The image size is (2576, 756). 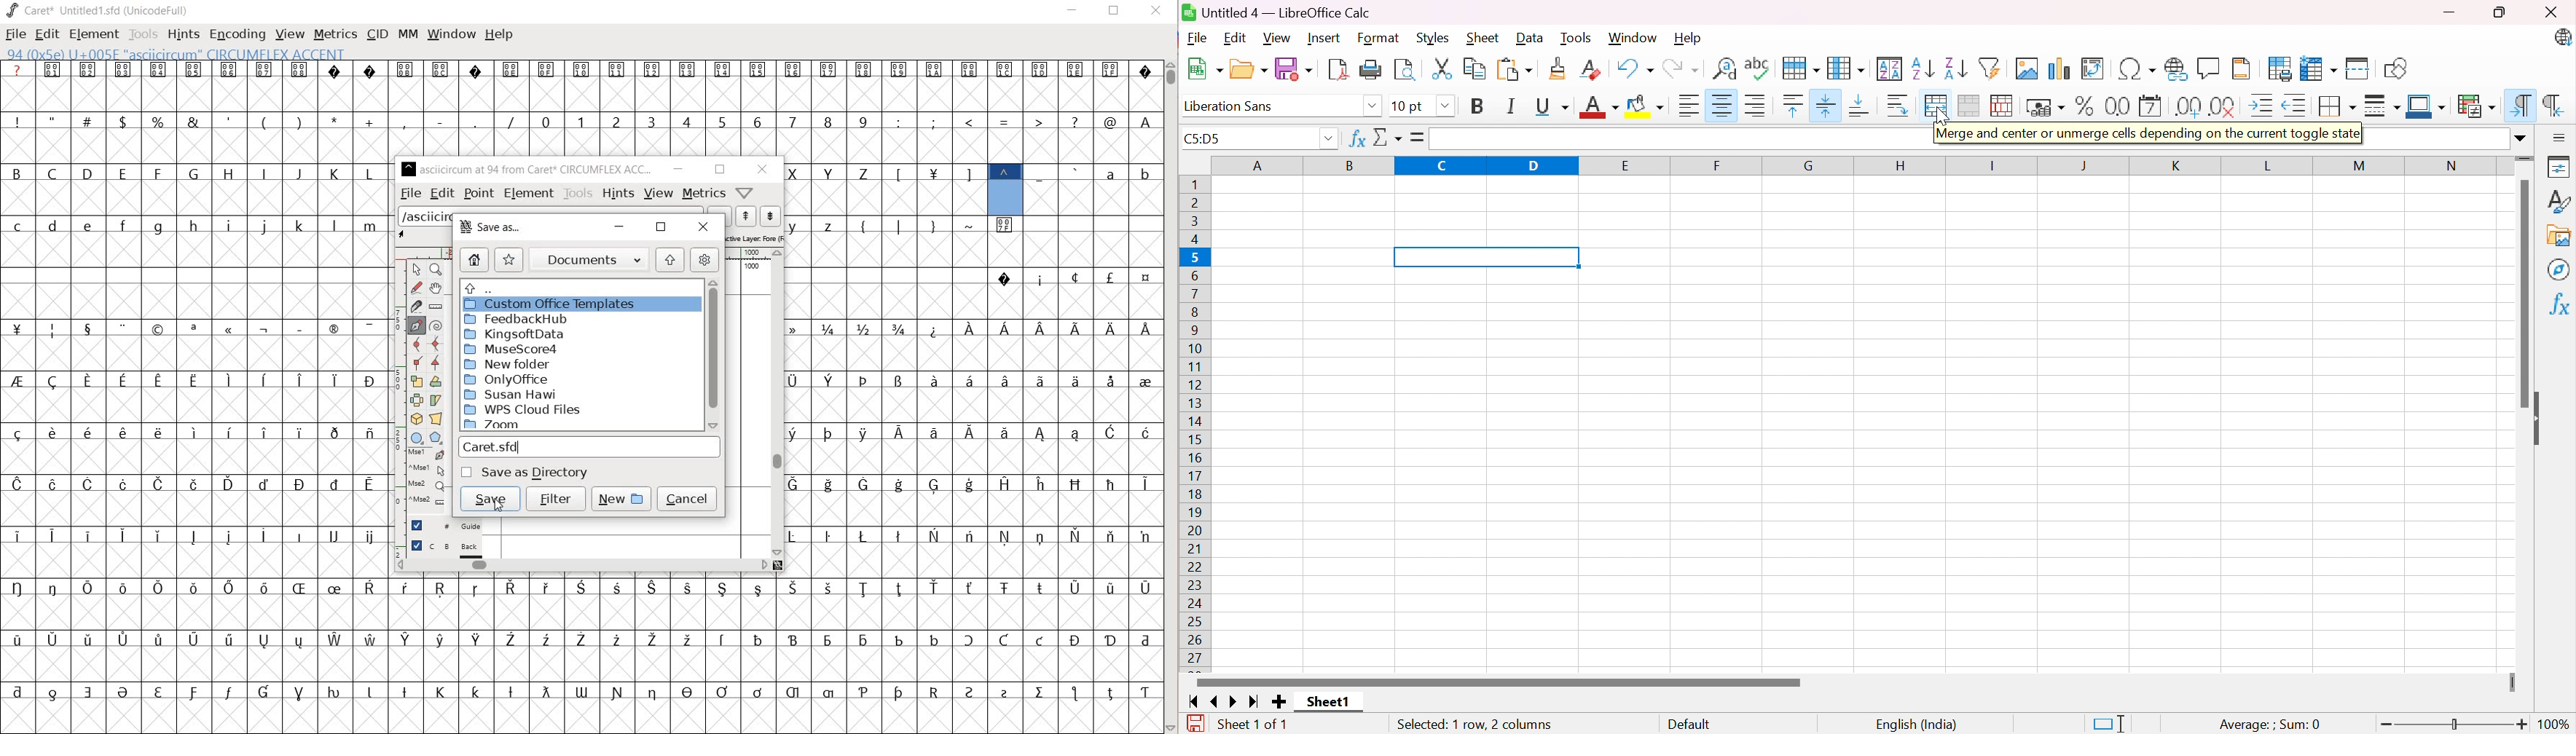 What do you see at coordinates (679, 169) in the screenshot?
I see `minimize` at bounding box center [679, 169].